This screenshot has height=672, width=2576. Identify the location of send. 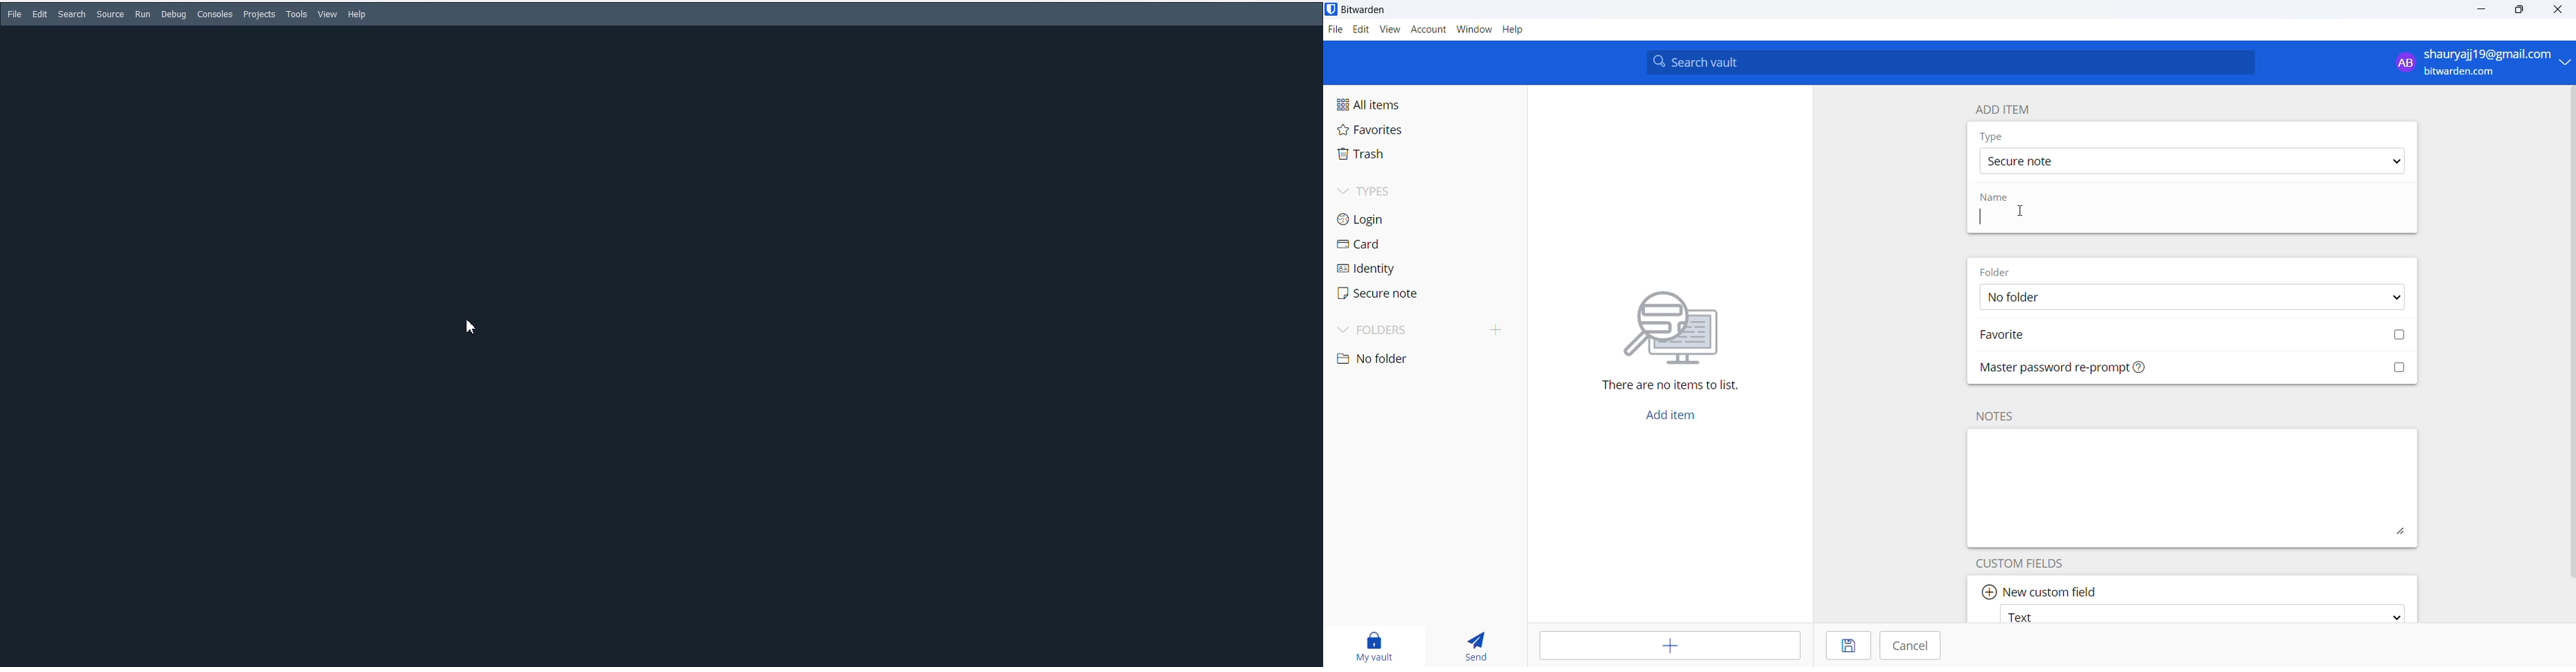
(1475, 643).